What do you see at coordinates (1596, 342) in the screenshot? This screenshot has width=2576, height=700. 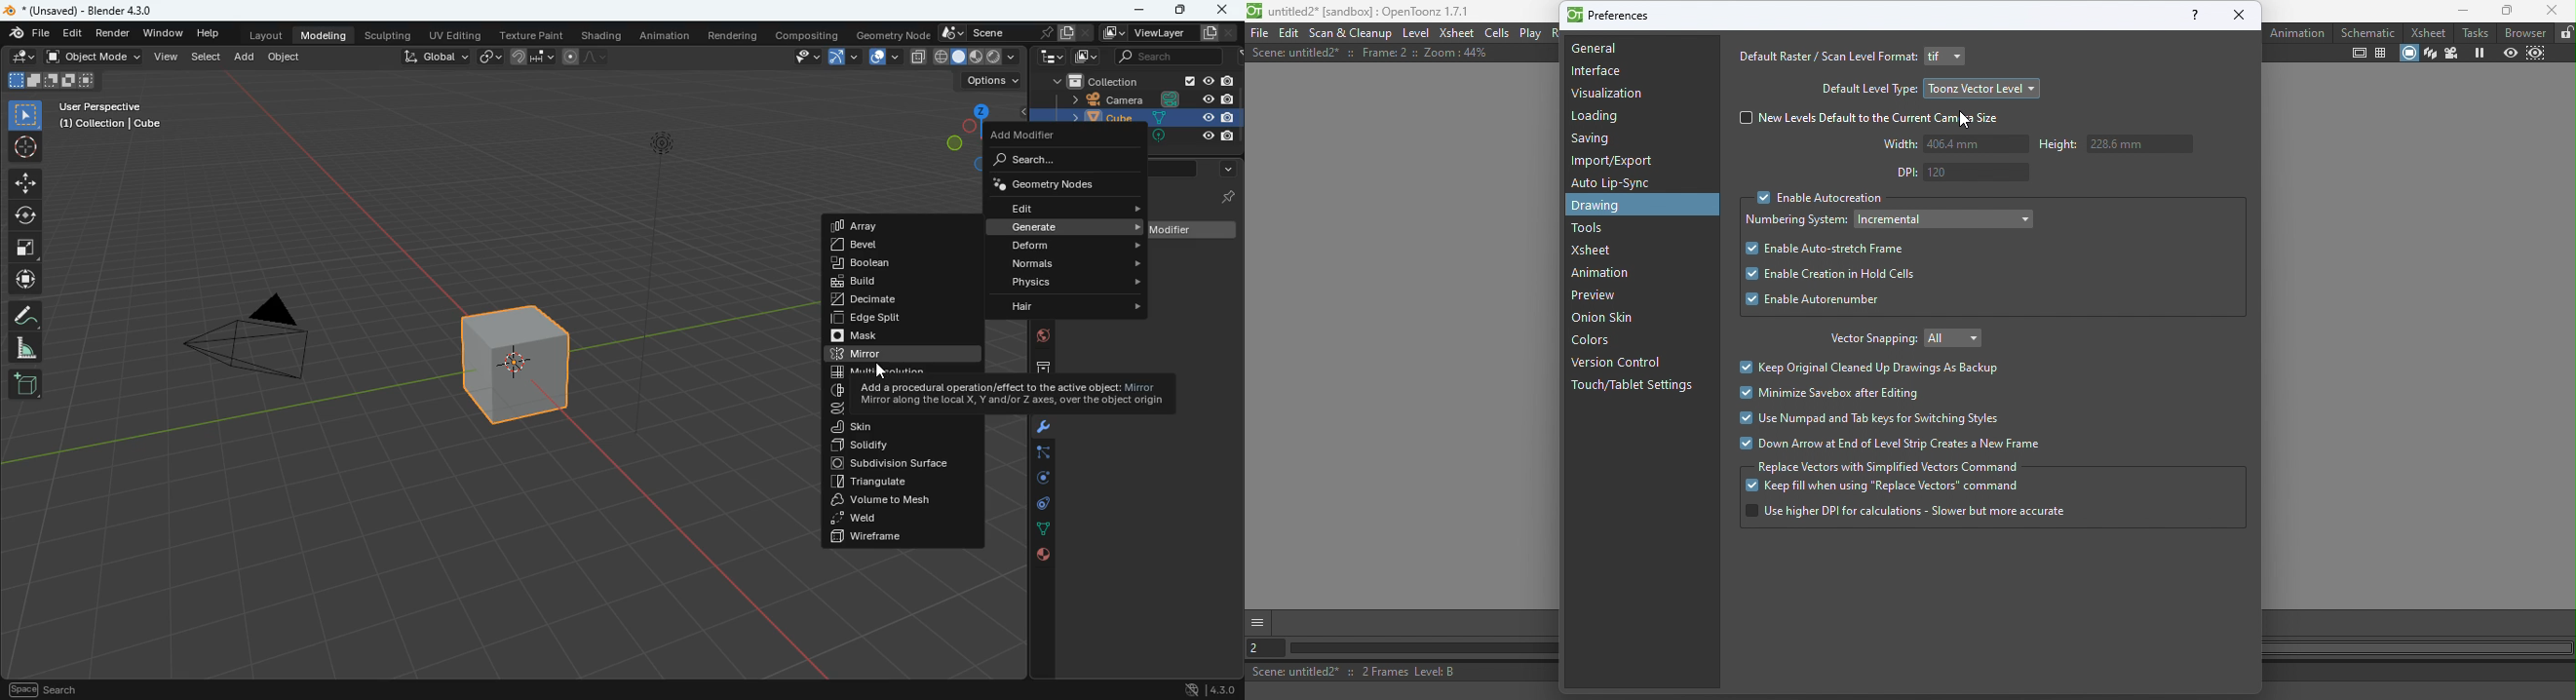 I see `colors` at bounding box center [1596, 342].